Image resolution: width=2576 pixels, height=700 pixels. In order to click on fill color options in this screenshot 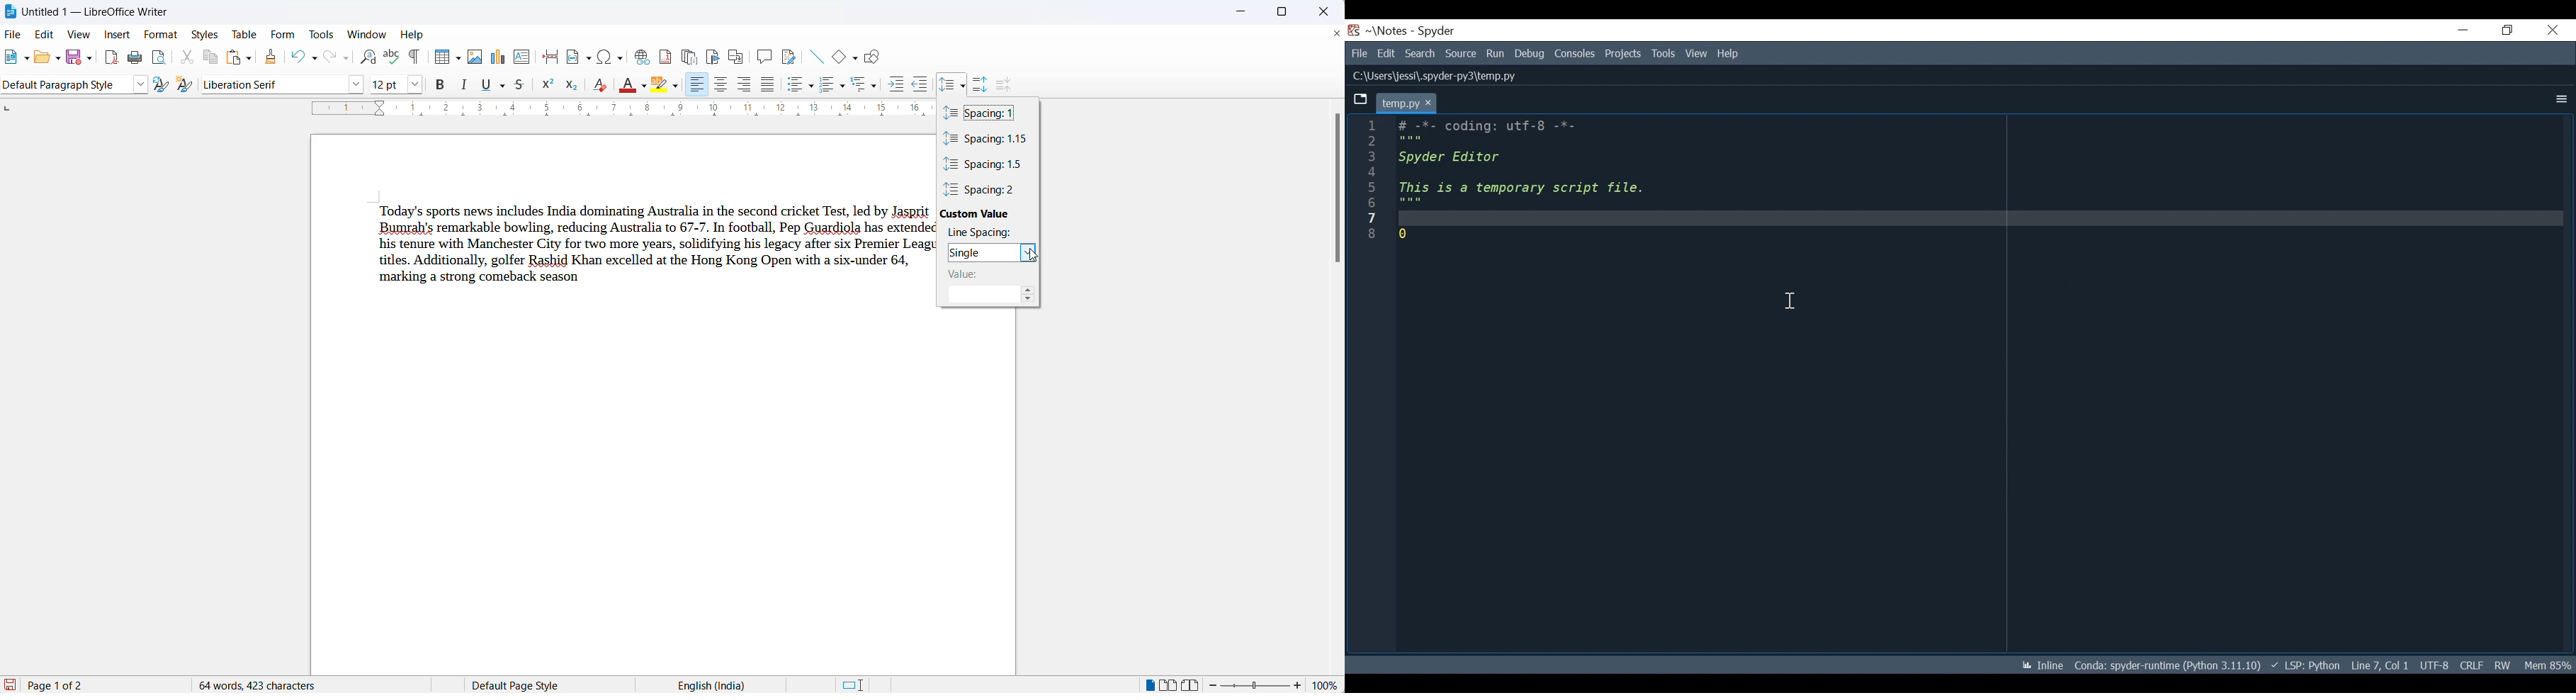, I will do `click(645, 86)`.